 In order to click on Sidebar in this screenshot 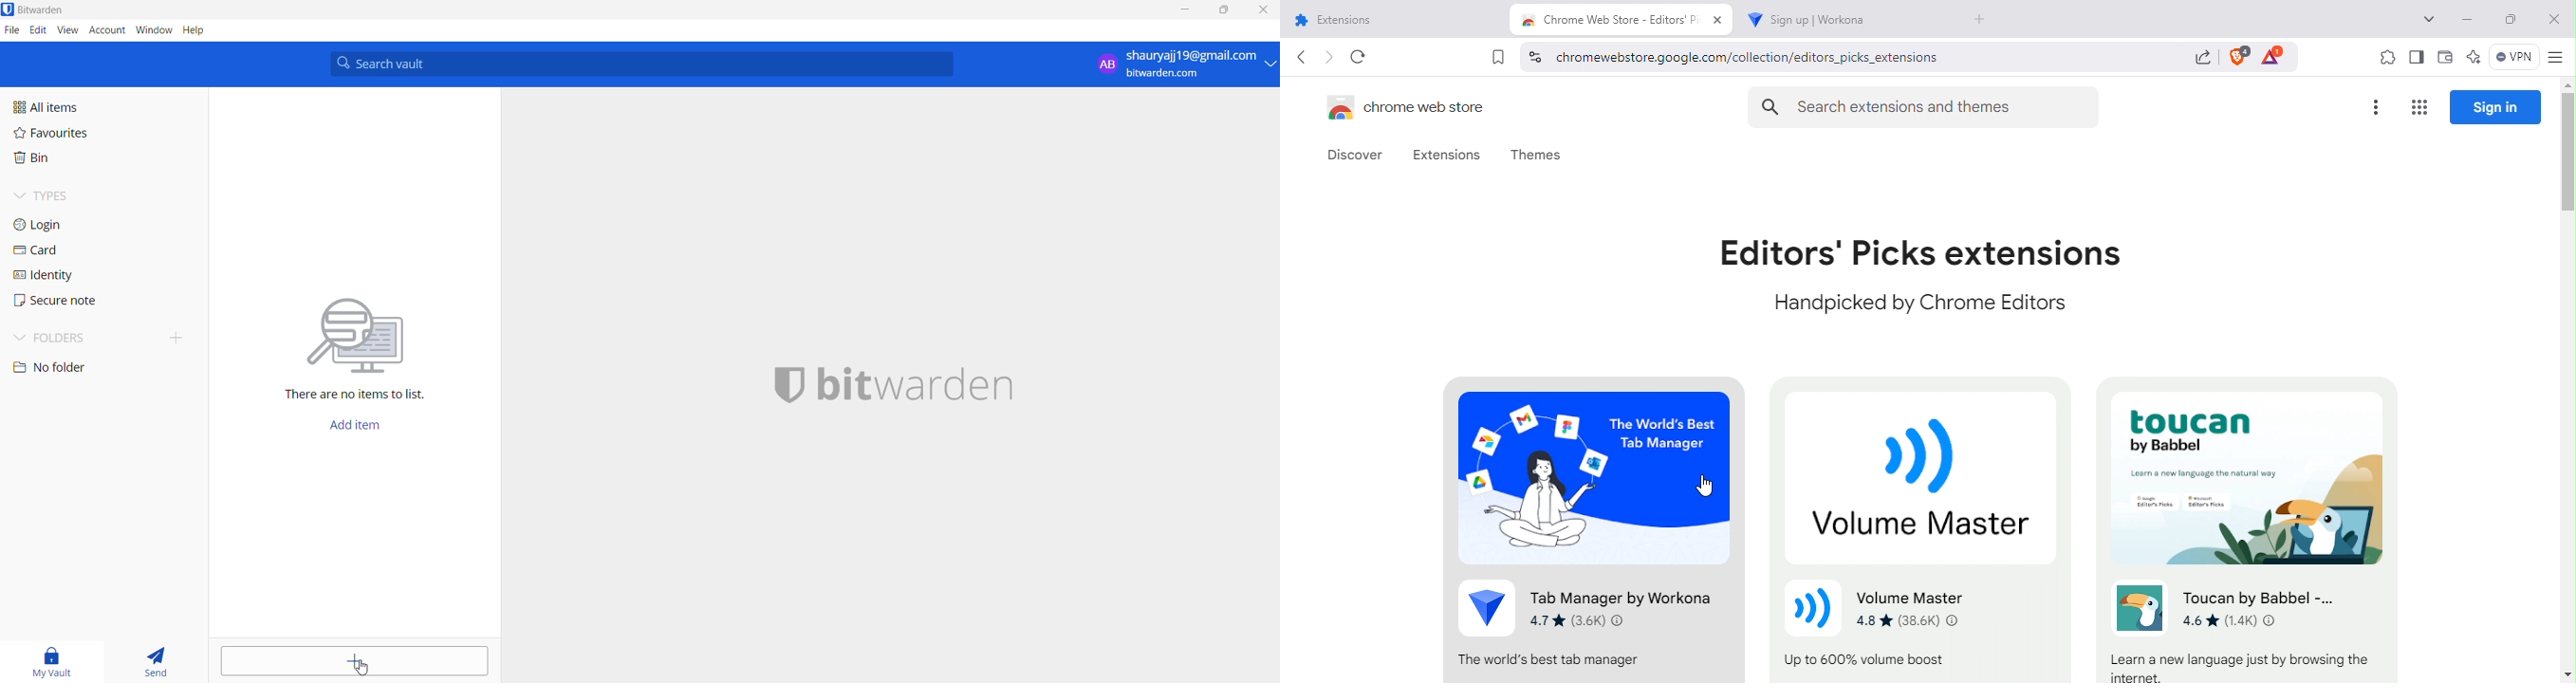, I will do `click(2415, 57)`.